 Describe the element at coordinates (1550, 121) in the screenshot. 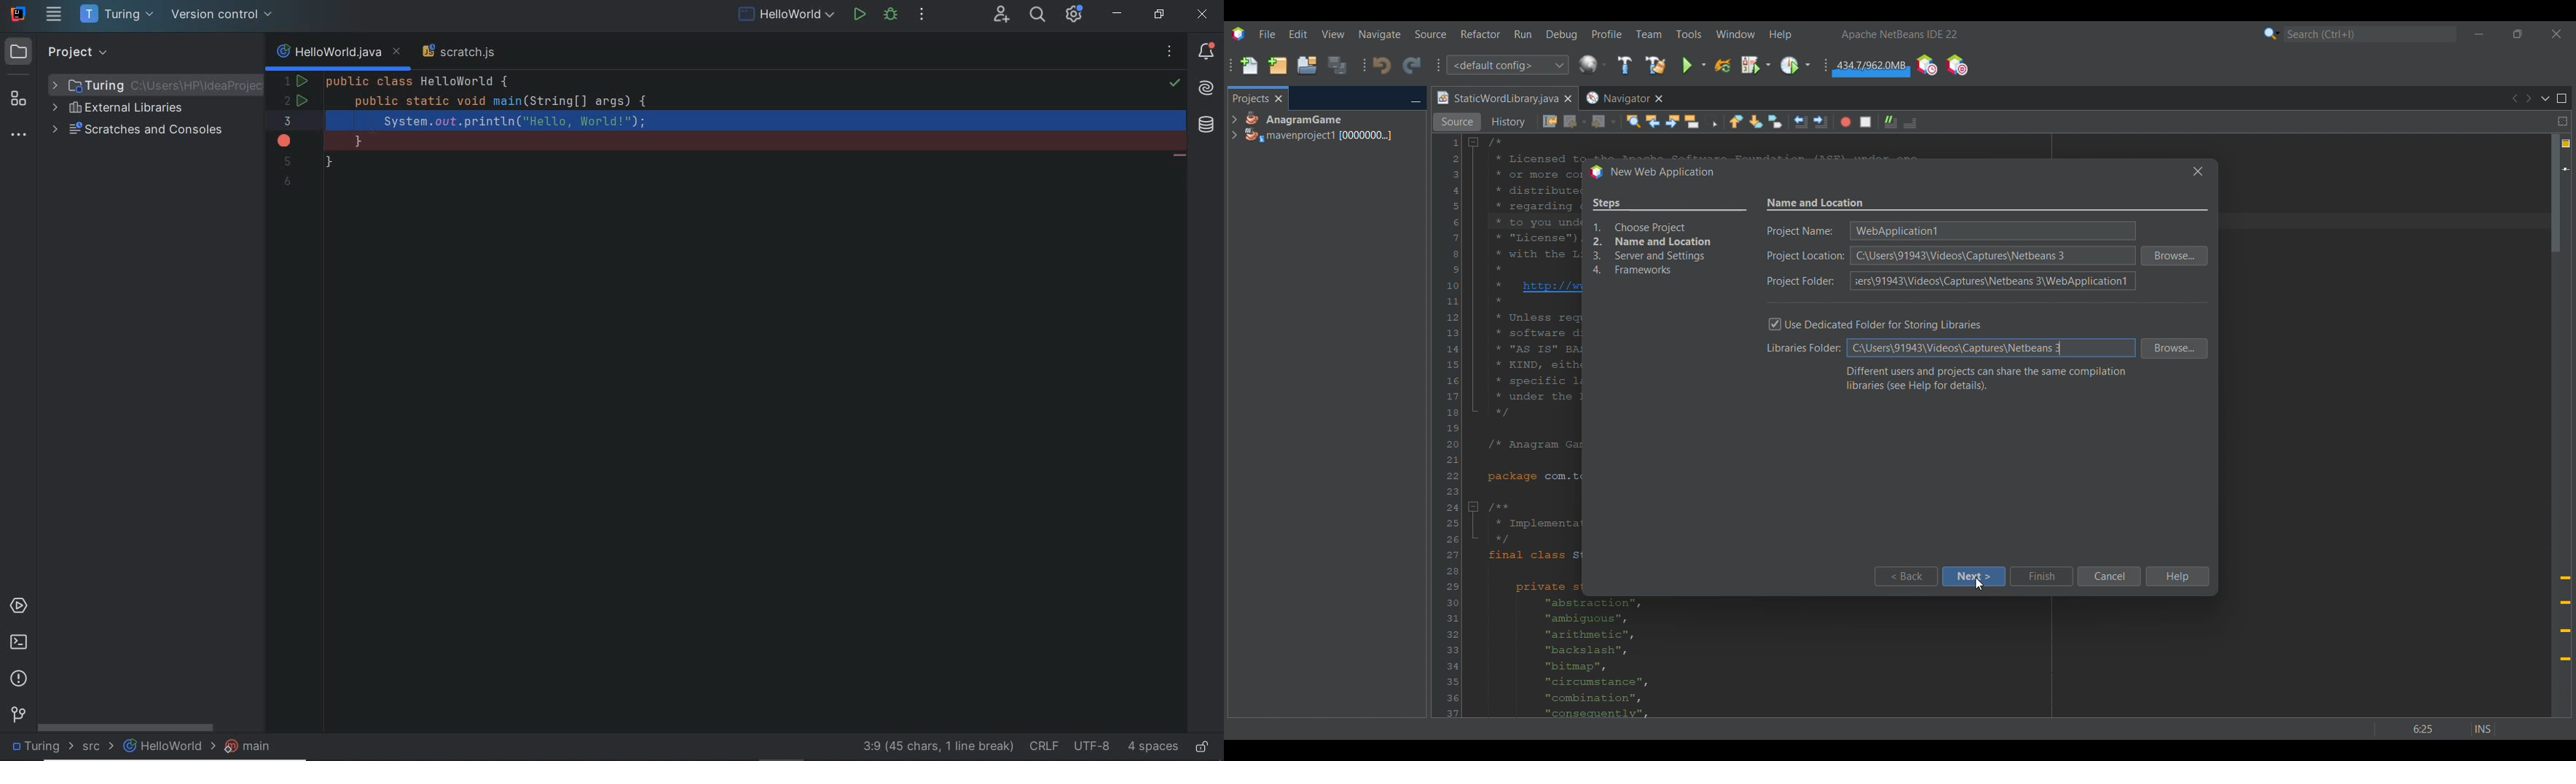

I see `Last edit` at that location.